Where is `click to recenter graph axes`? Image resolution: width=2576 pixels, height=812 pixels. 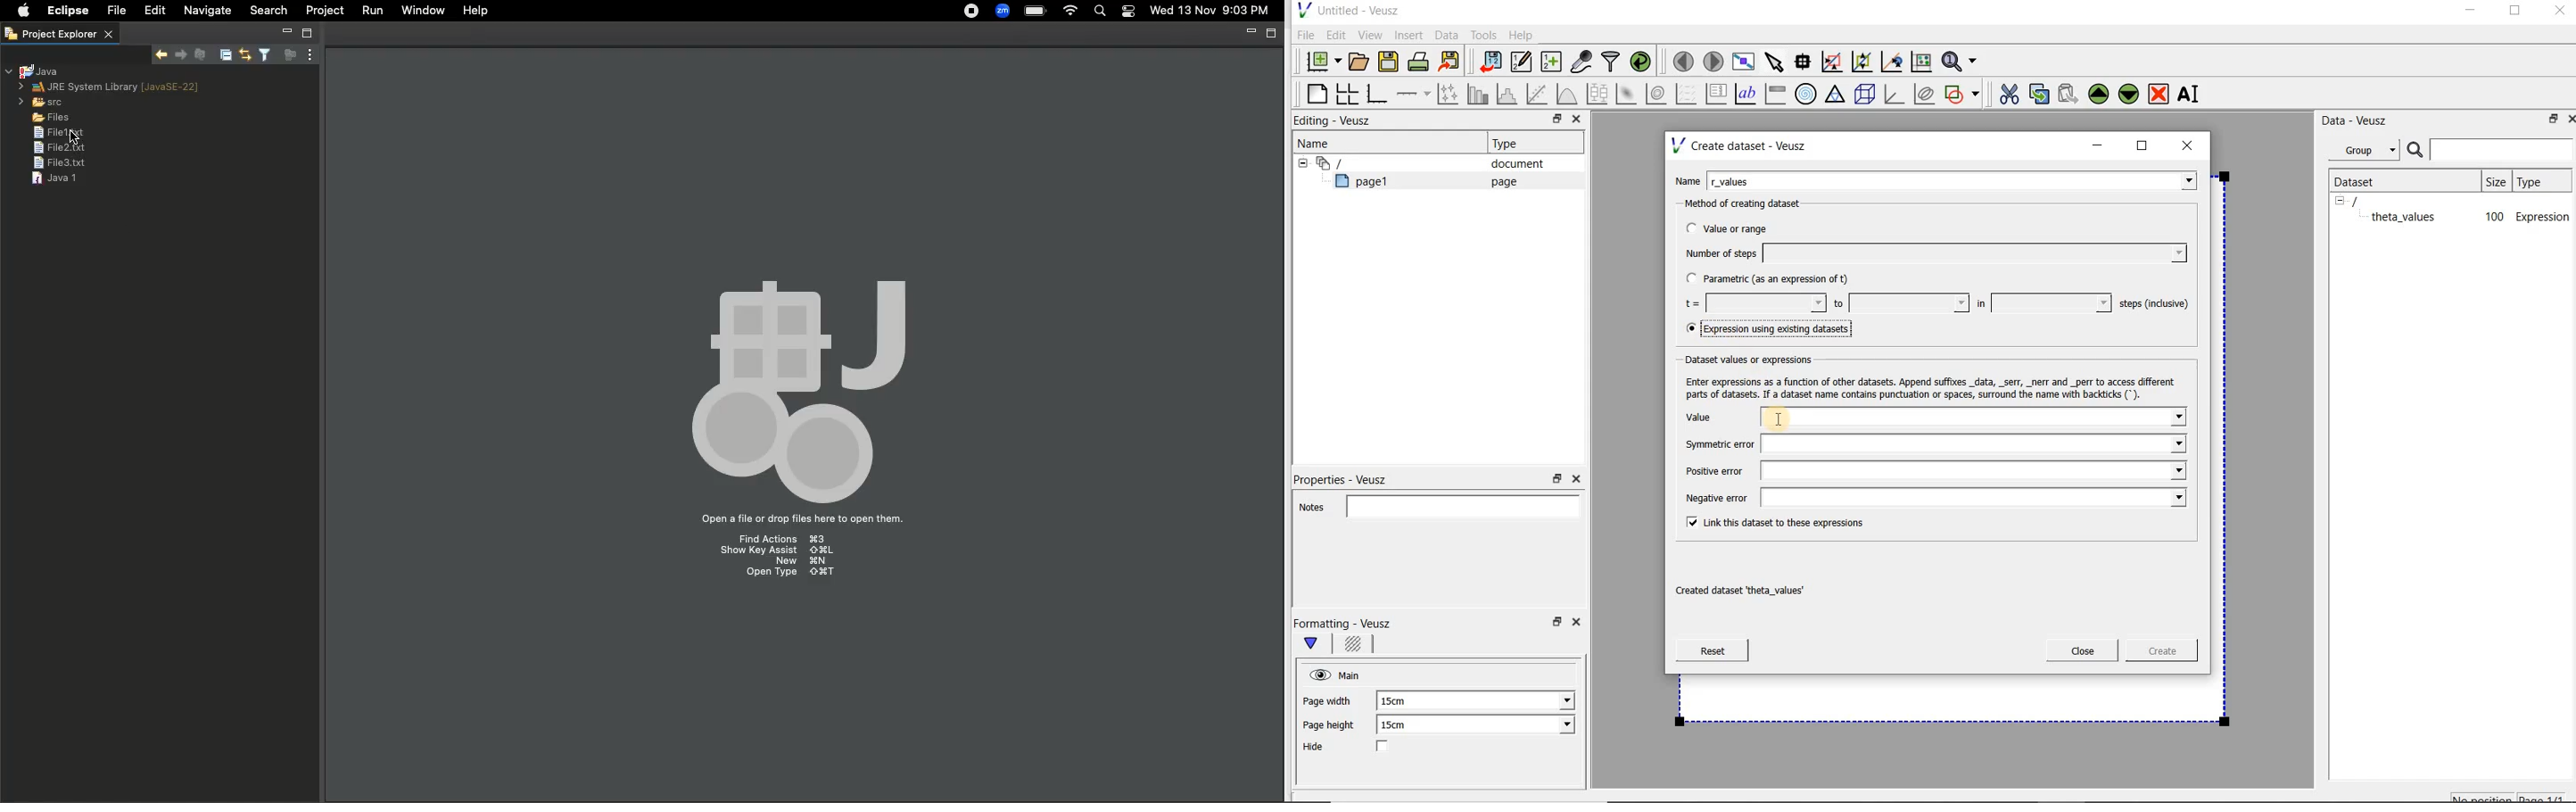
click to recenter graph axes is located at coordinates (1893, 62).